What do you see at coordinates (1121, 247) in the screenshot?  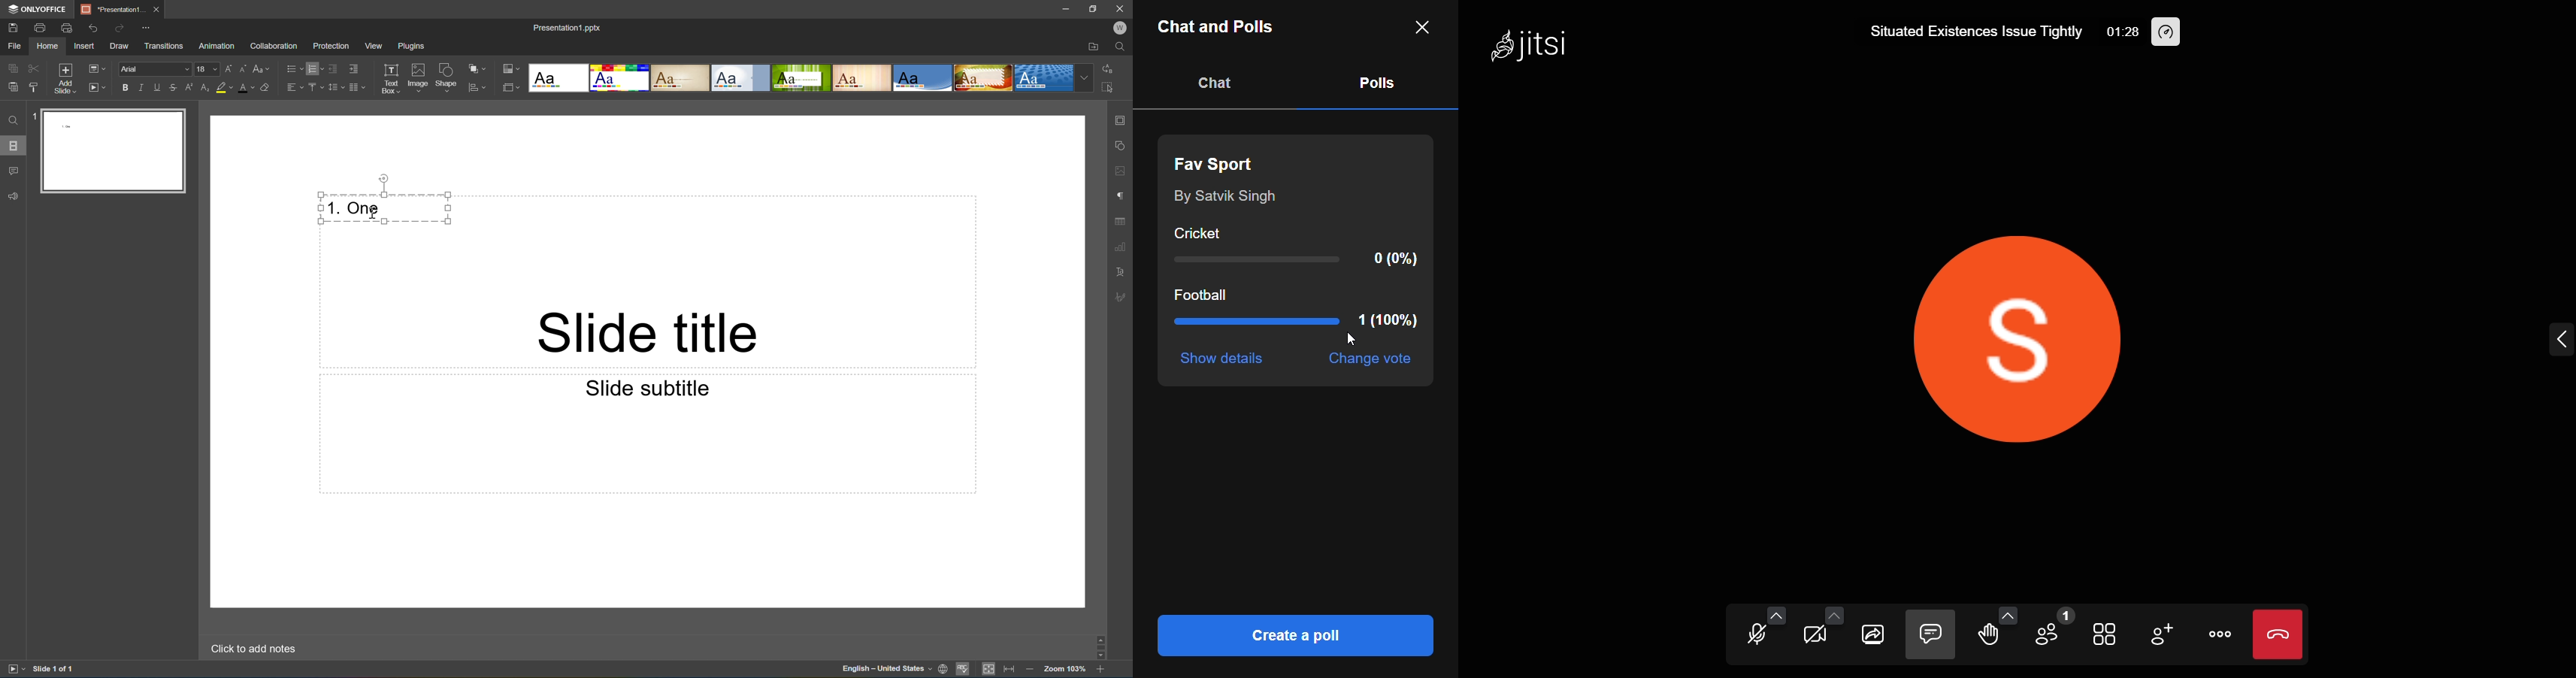 I see `Chart settings` at bounding box center [1121, 247].